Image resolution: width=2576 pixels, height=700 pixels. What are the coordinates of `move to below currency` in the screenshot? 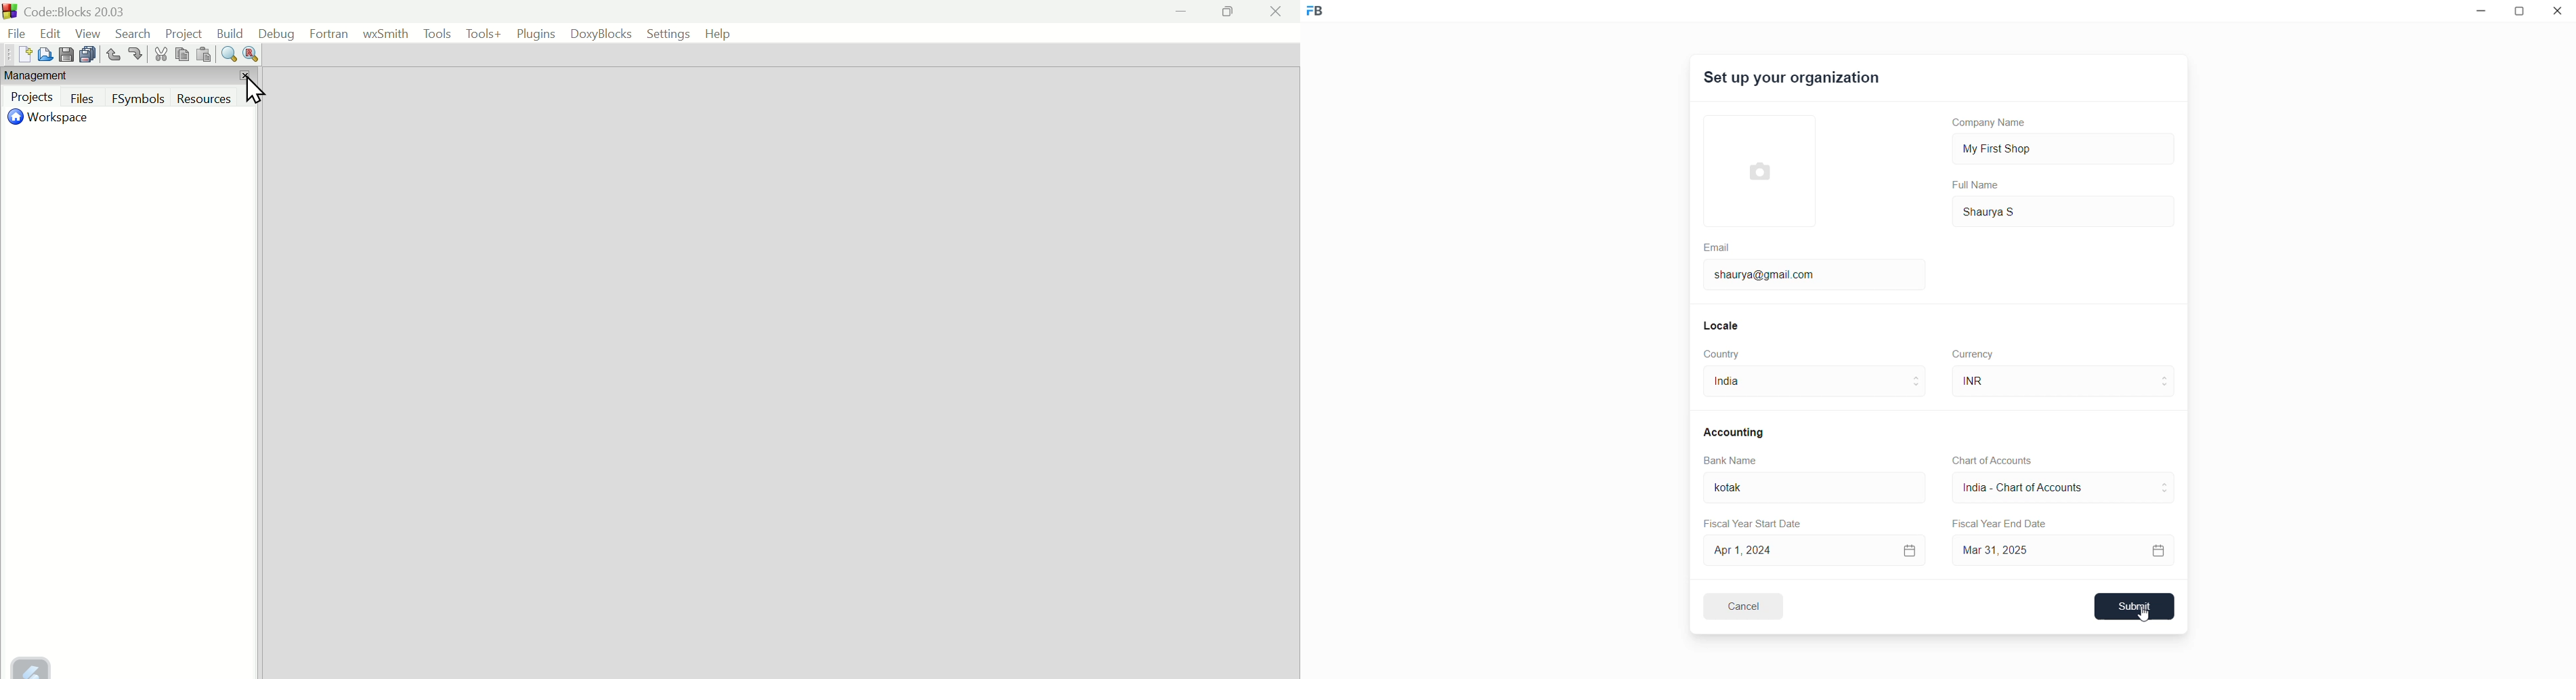 It's located at (2168, 388).